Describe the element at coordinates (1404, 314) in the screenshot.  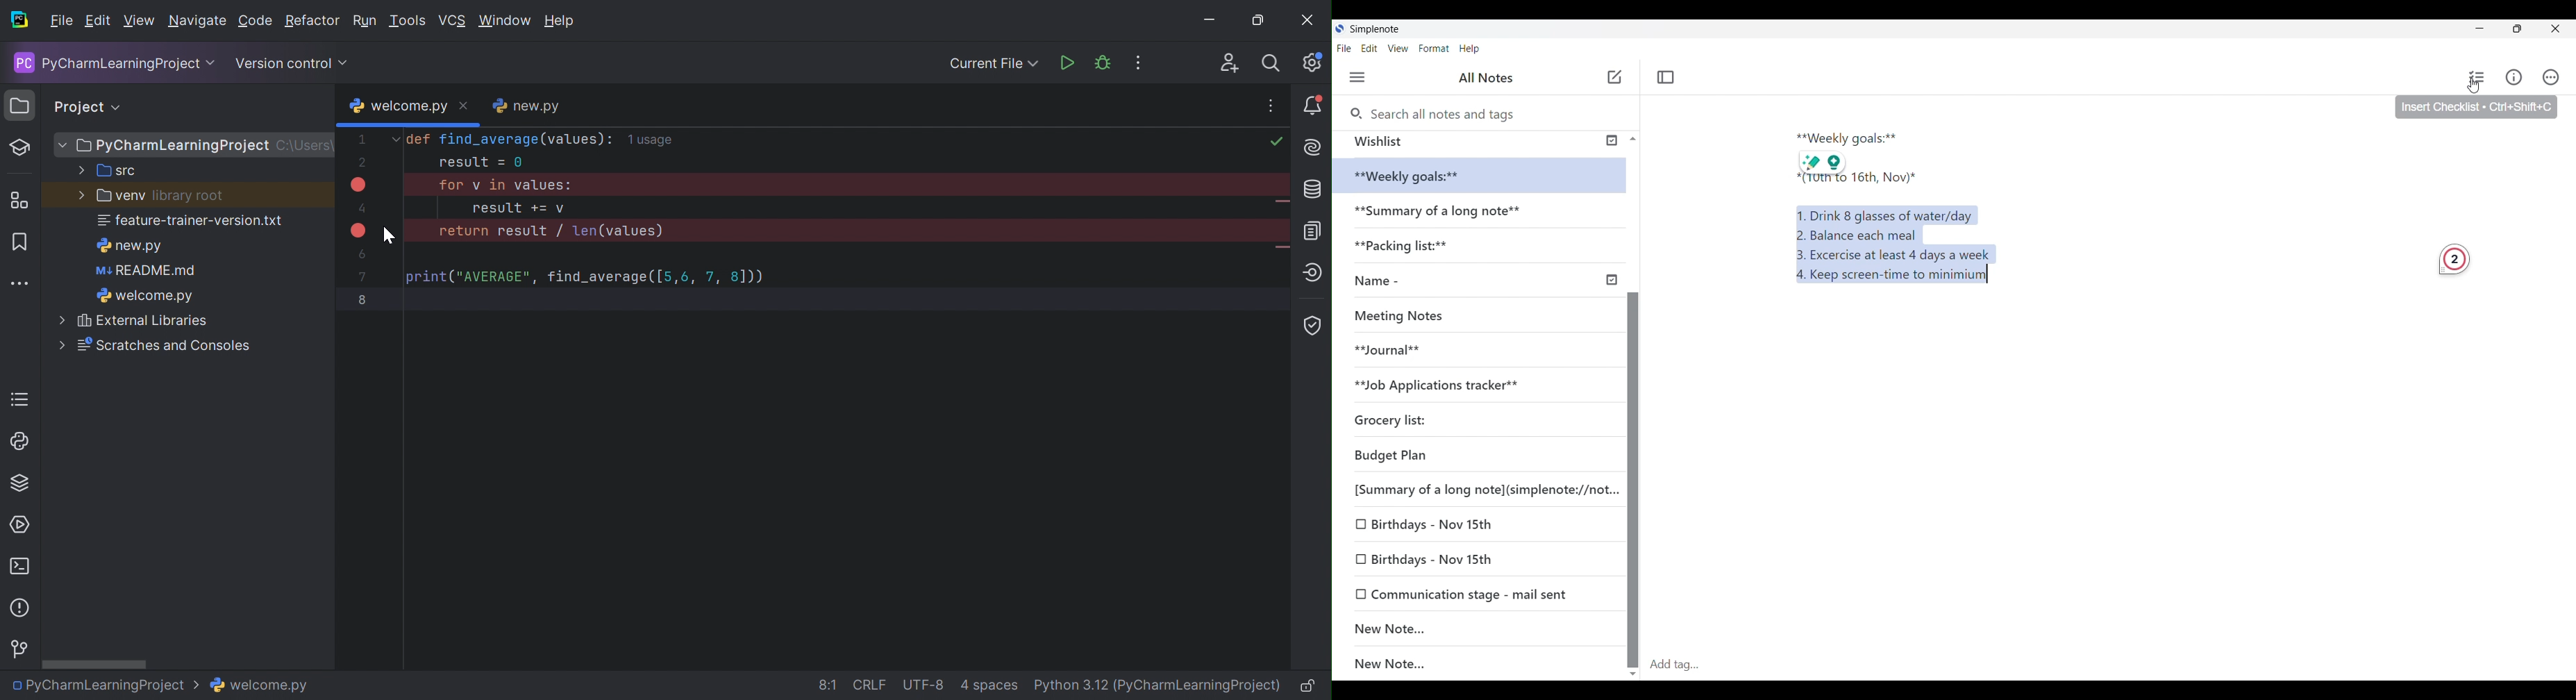
I see `Meeting Notes` at that location.